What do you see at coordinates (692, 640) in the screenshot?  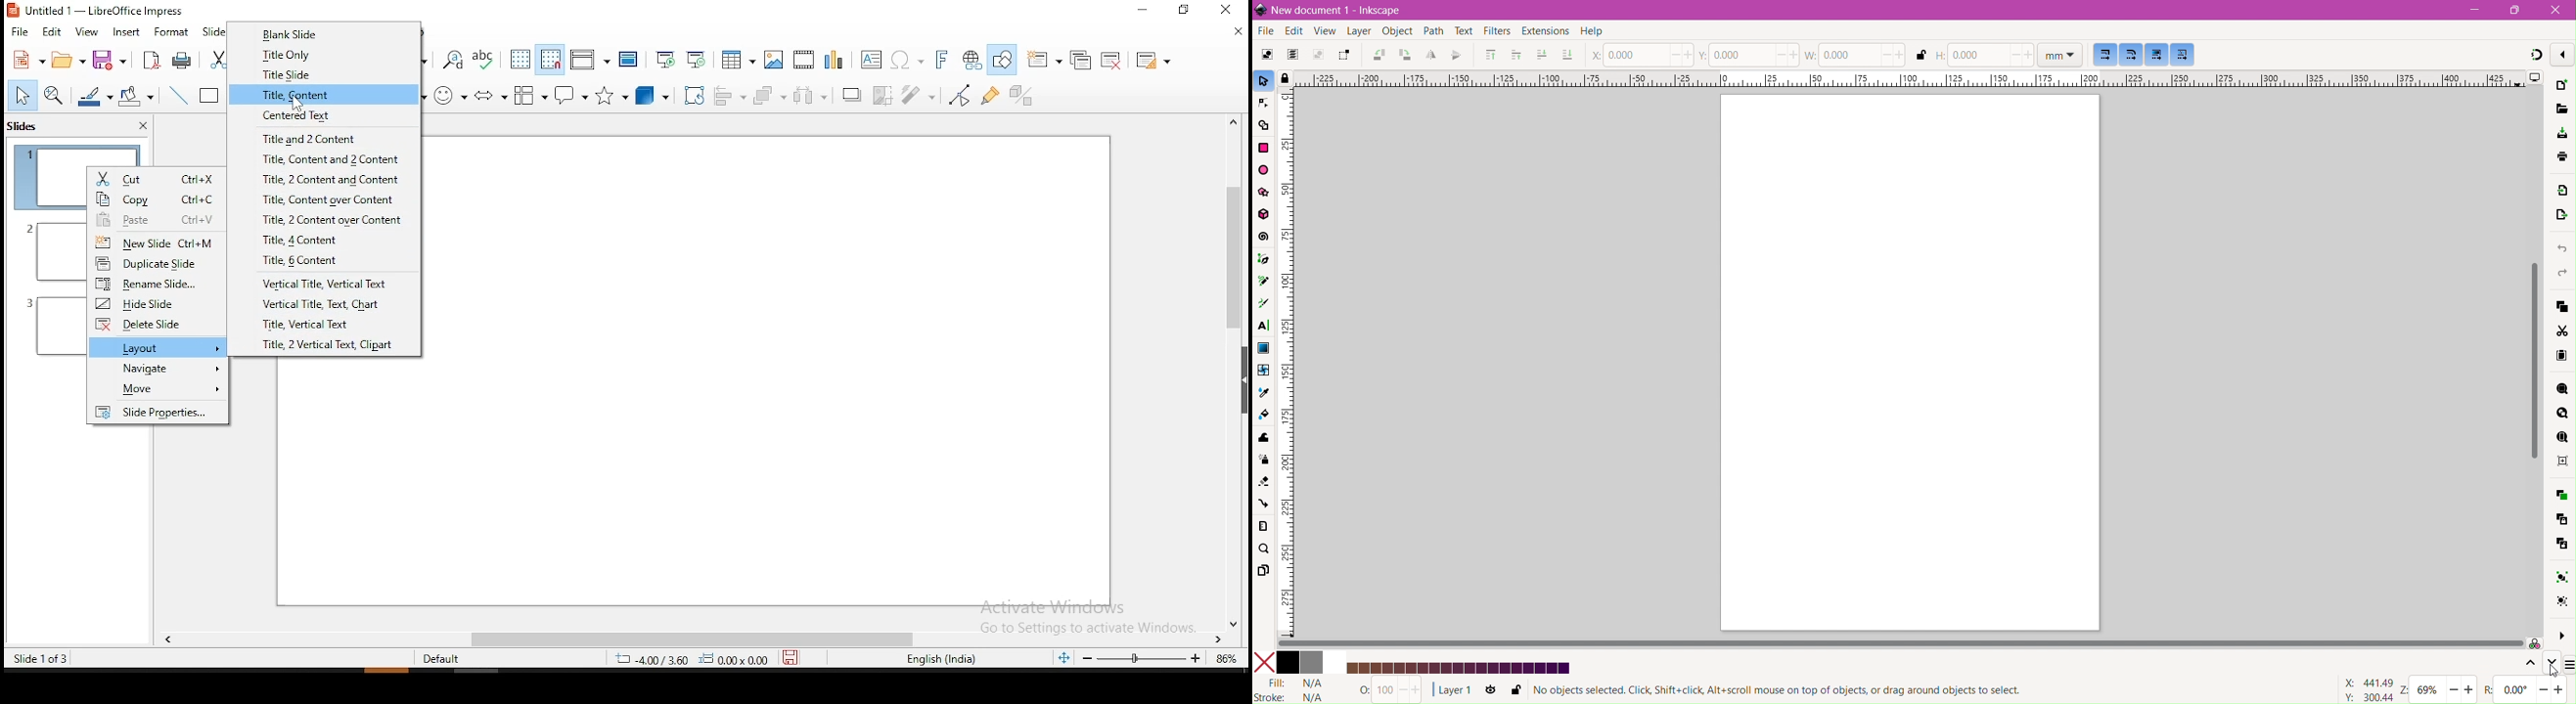 I see `scroll bar` at bounding box center [692, 640].